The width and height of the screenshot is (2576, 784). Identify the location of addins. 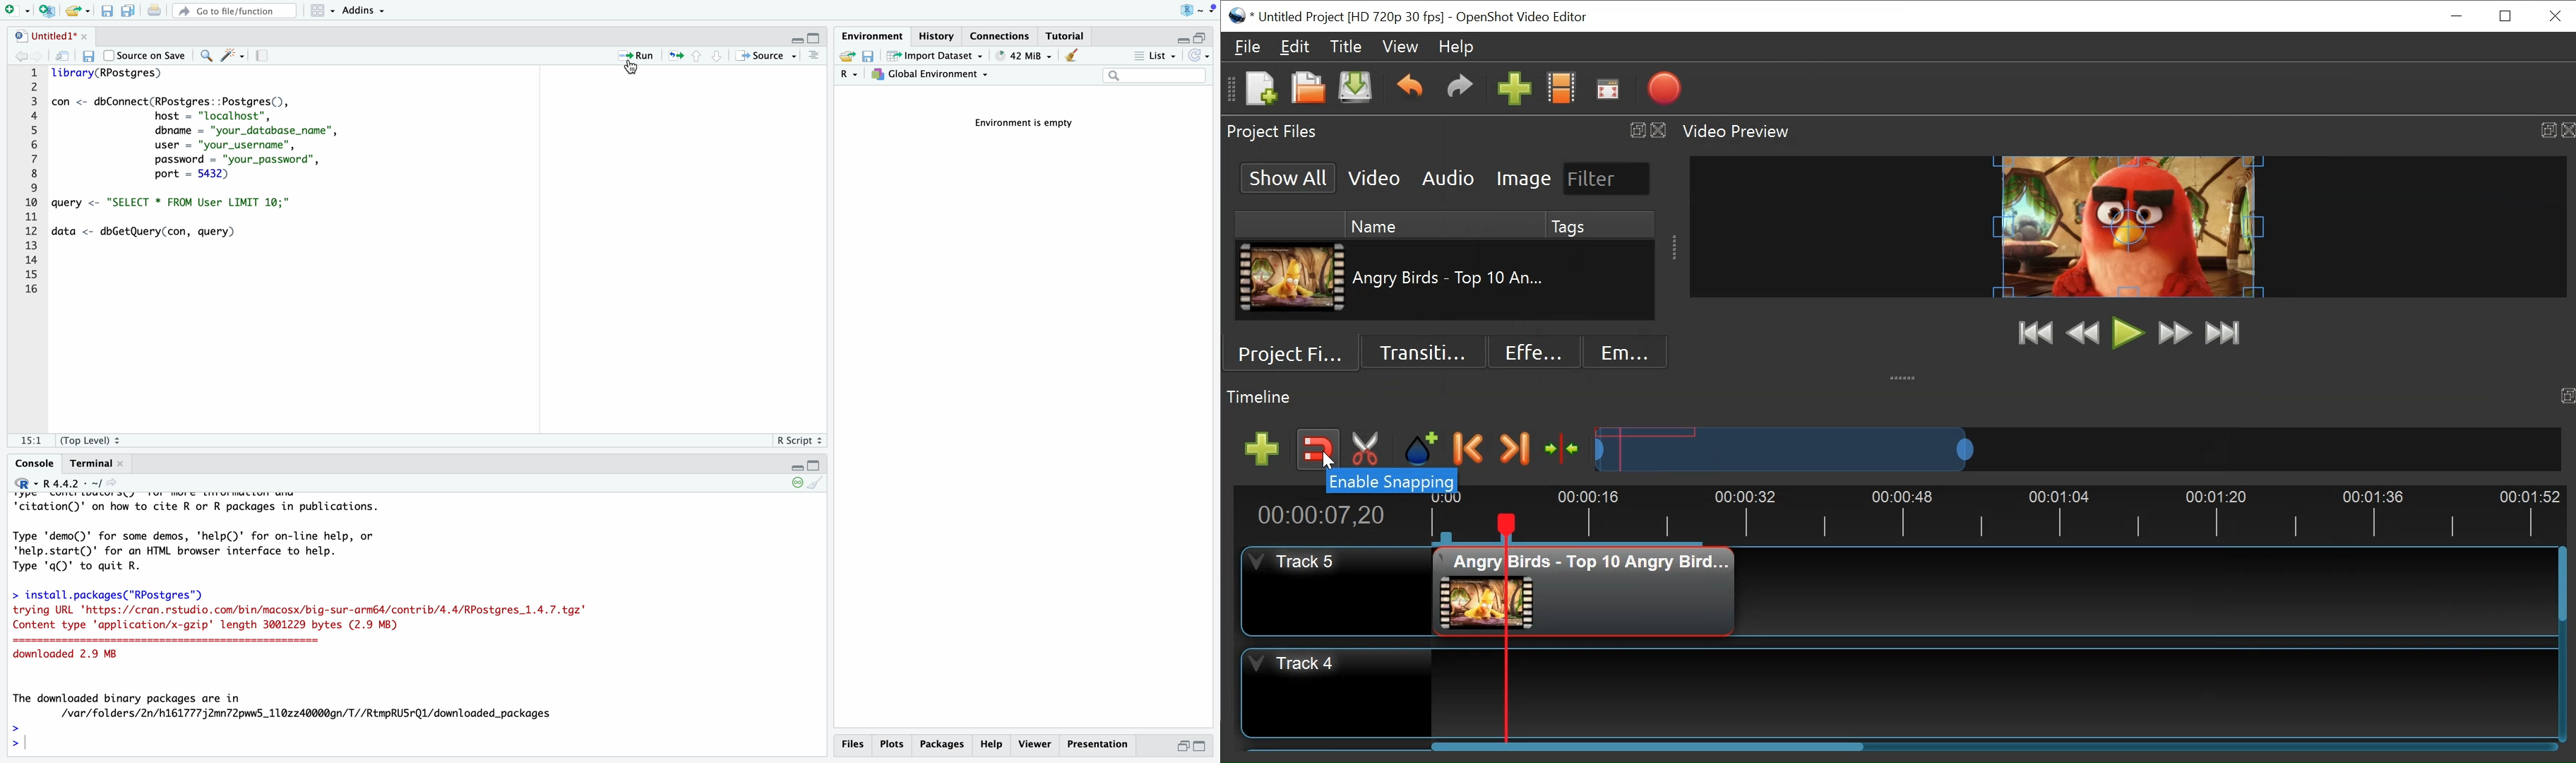
(365, 10).